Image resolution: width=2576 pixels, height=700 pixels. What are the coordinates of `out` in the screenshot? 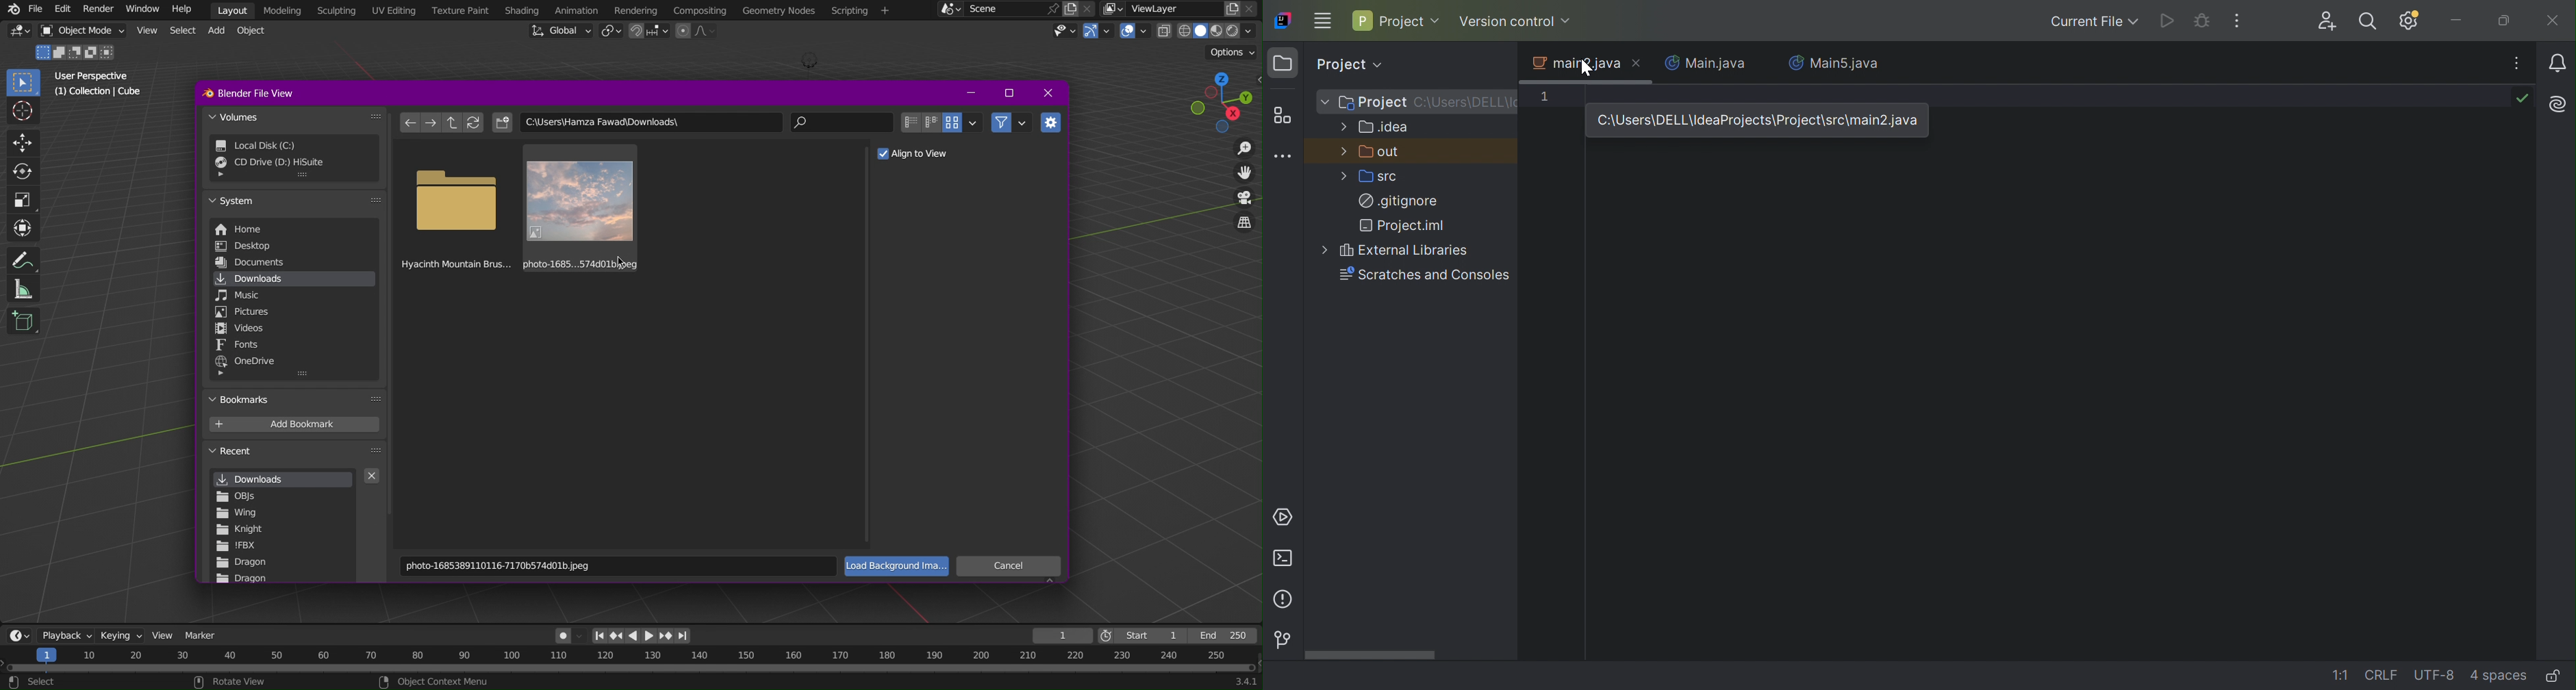 It's located at (1382, 152).